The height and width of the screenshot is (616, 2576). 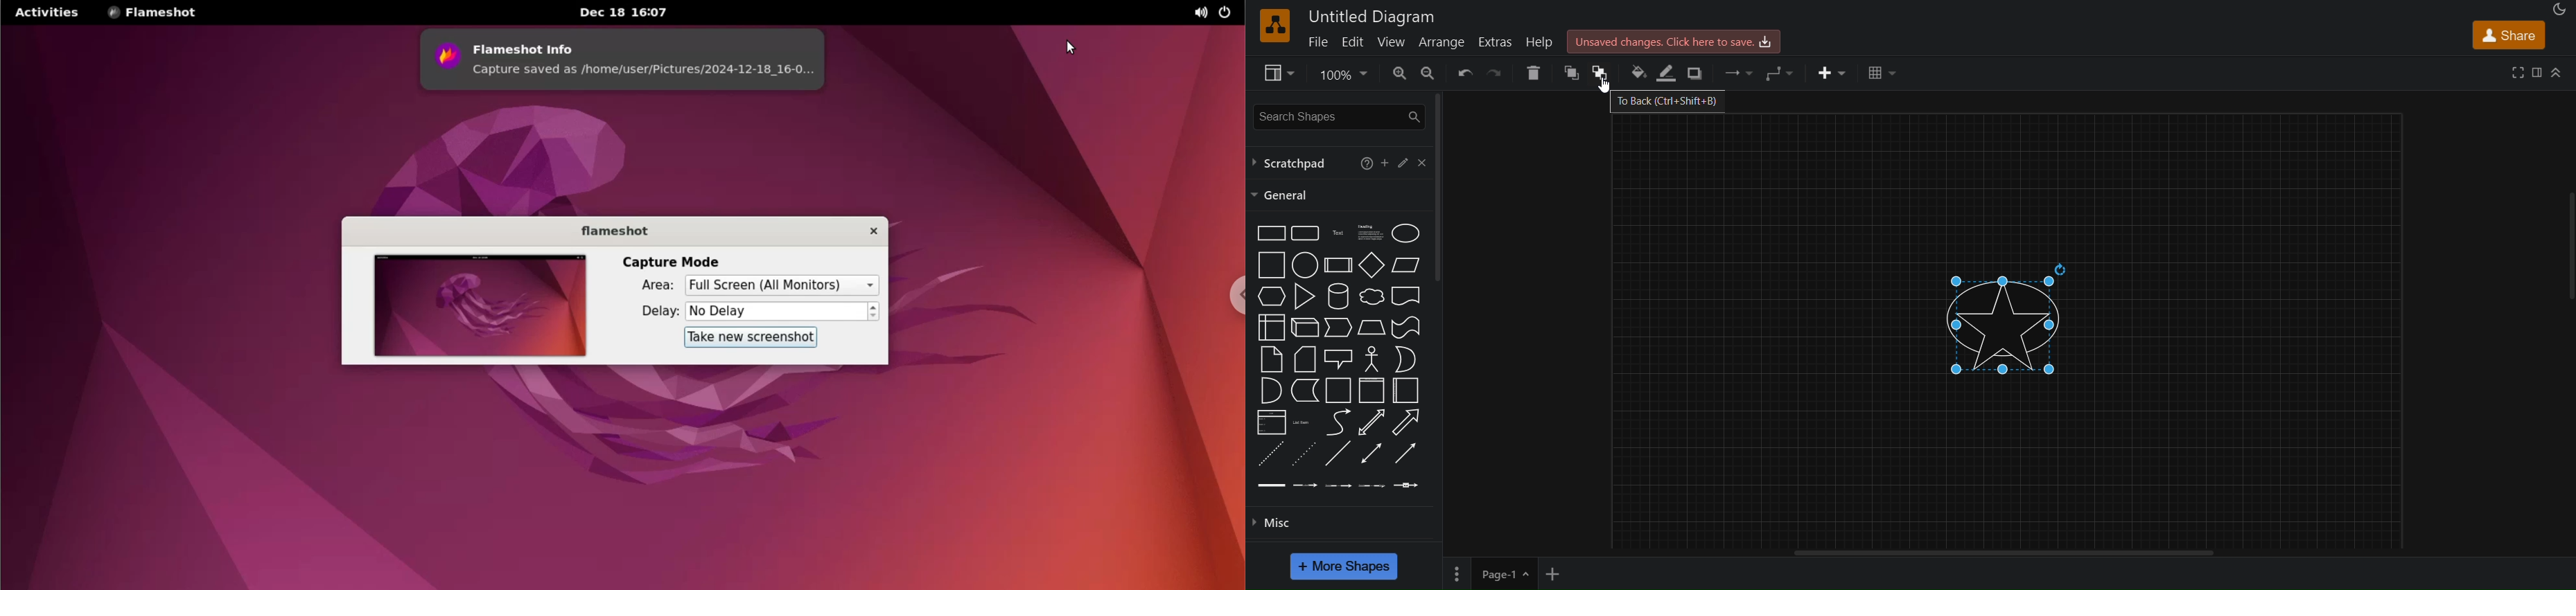 What do you see at coordinates (2539, 73) in the screenshot?
I see `format` at bounding box center [2539, 73].